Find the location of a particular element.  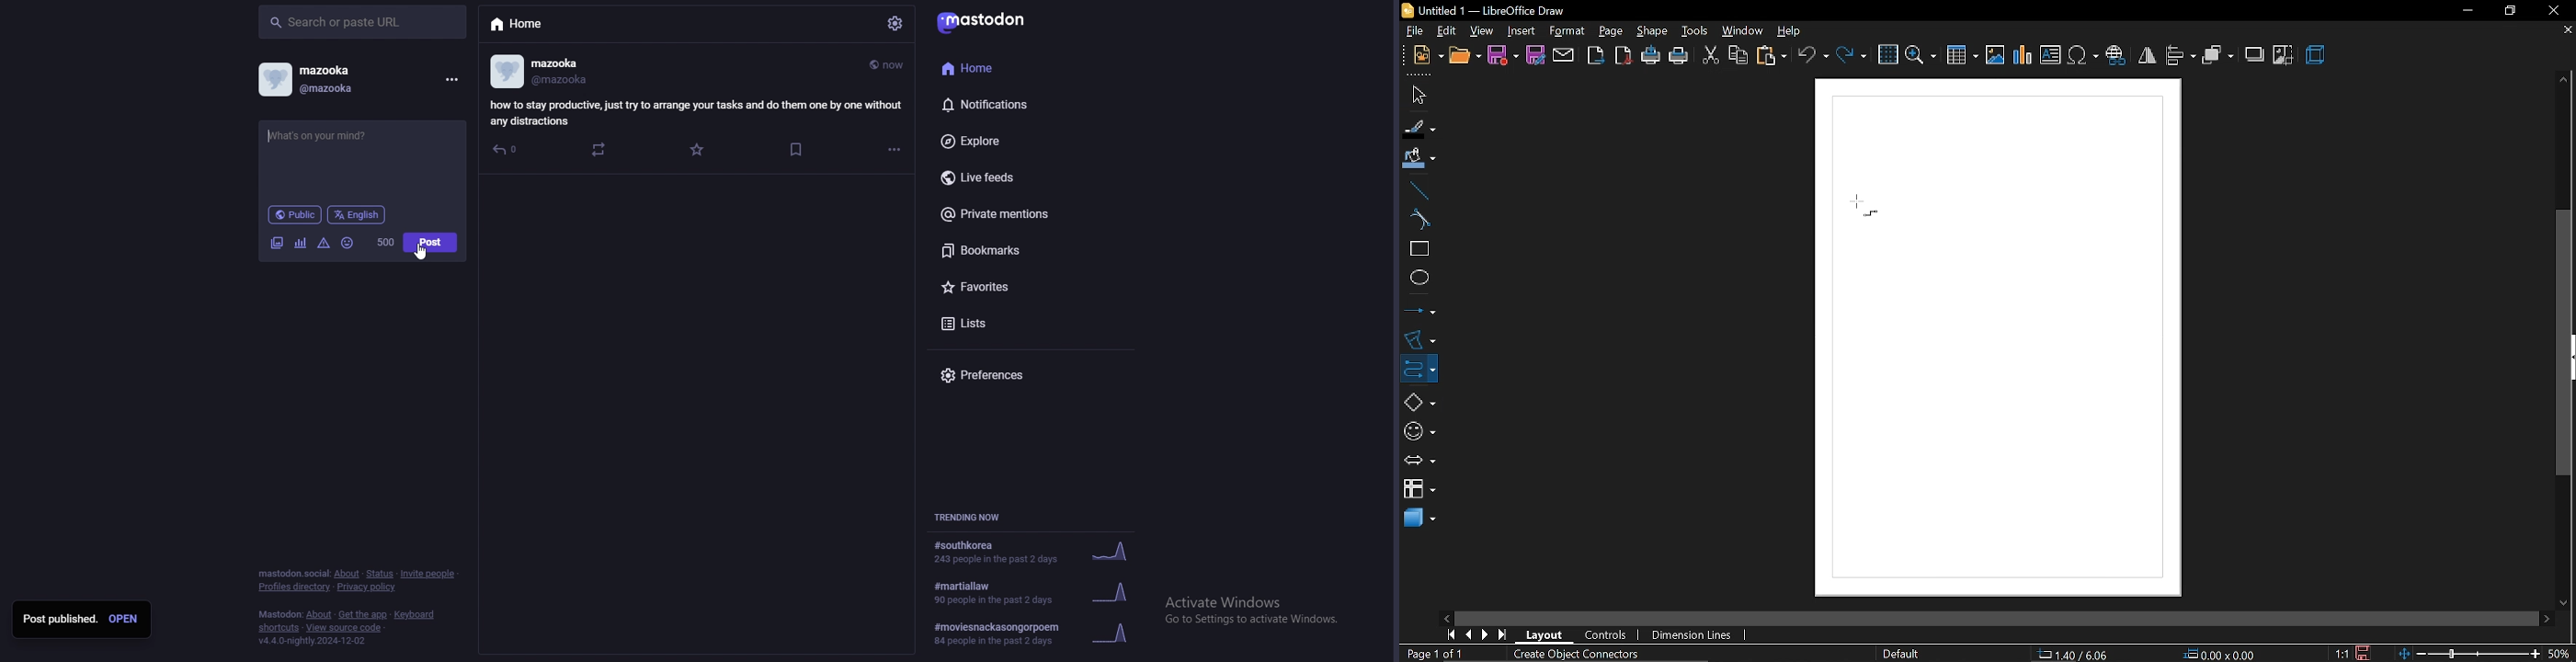

copy is located at coordinates (1737, 57).